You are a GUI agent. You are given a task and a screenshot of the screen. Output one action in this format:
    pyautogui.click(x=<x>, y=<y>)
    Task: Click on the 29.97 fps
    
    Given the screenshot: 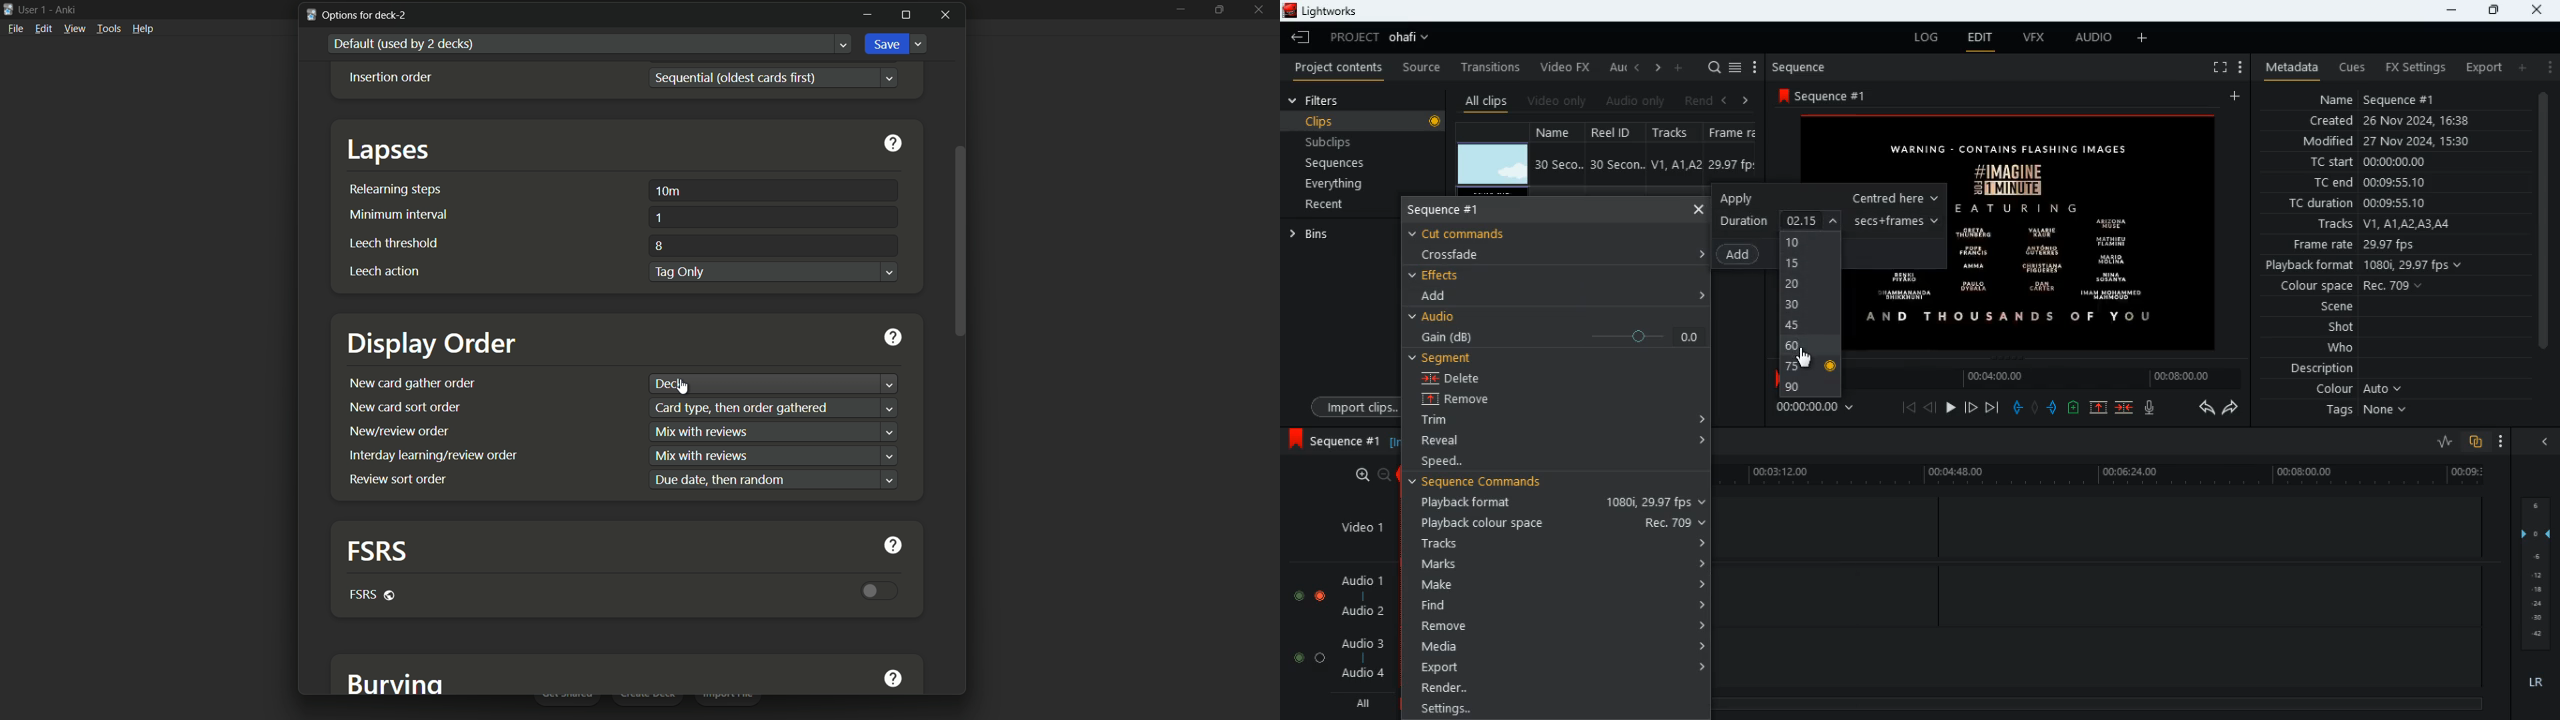 What is the action you would take?
    pyautogui.click(x=1737, y=165)
    